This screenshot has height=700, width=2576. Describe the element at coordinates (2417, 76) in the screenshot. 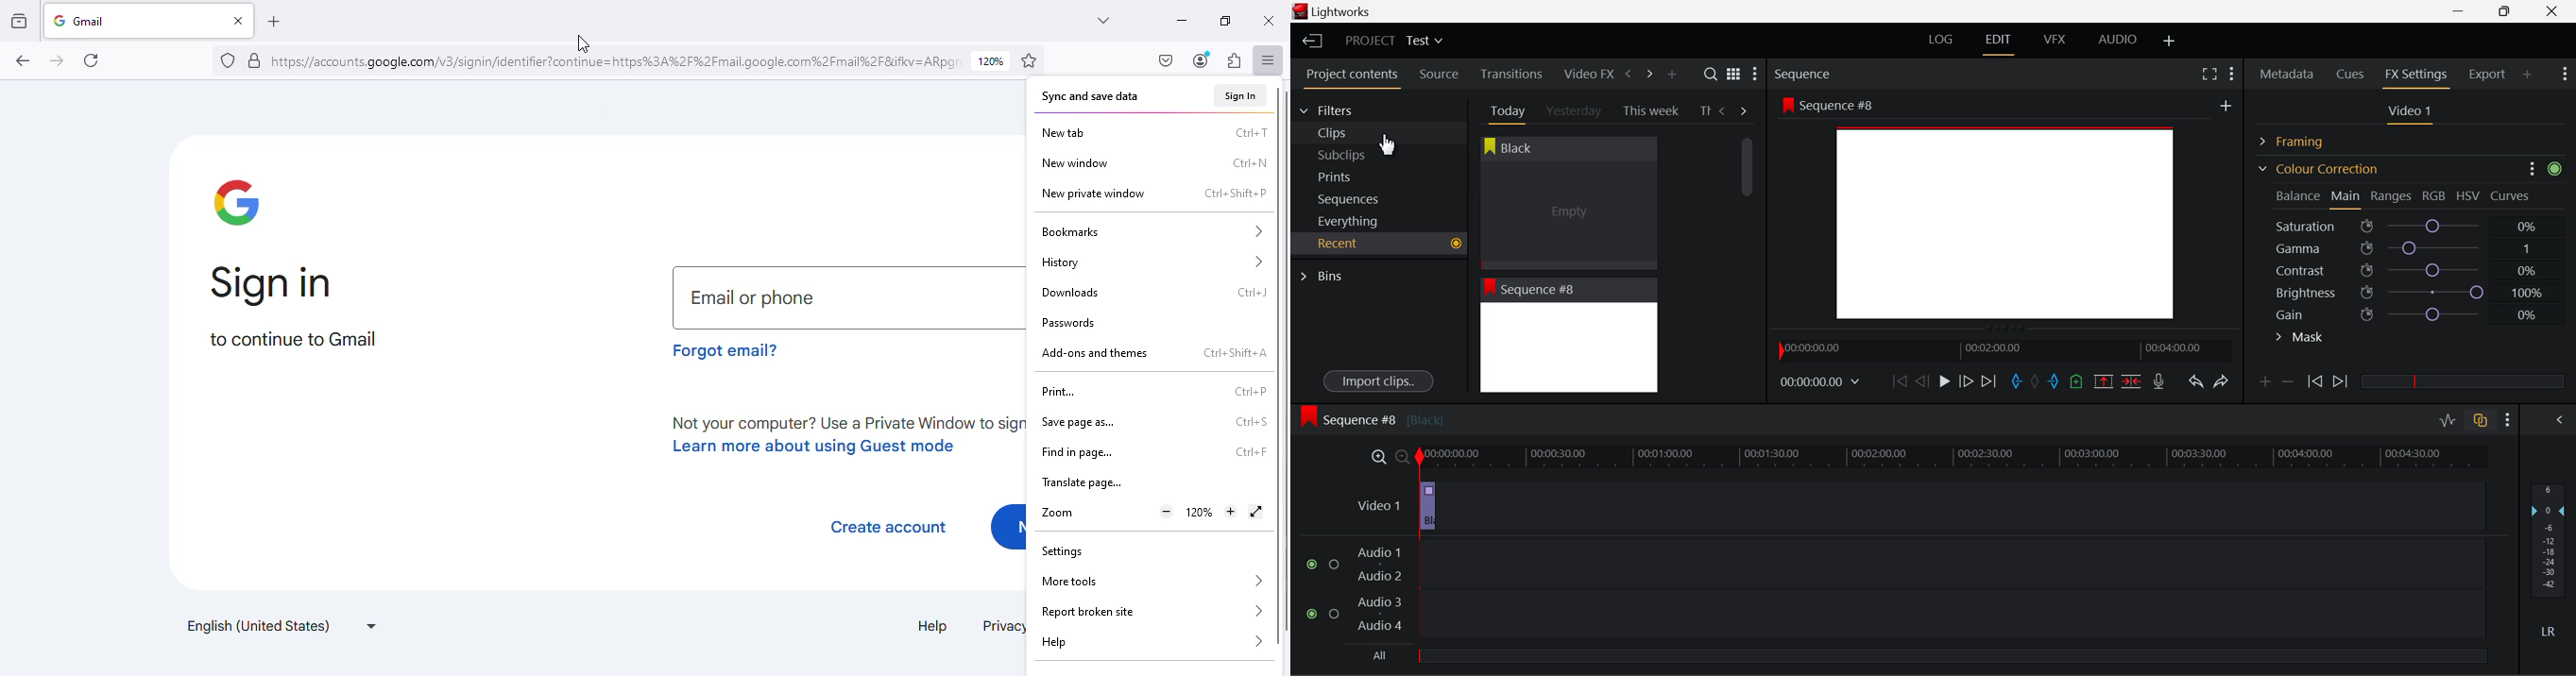

I see `FX Settings Panel Open` at that location.